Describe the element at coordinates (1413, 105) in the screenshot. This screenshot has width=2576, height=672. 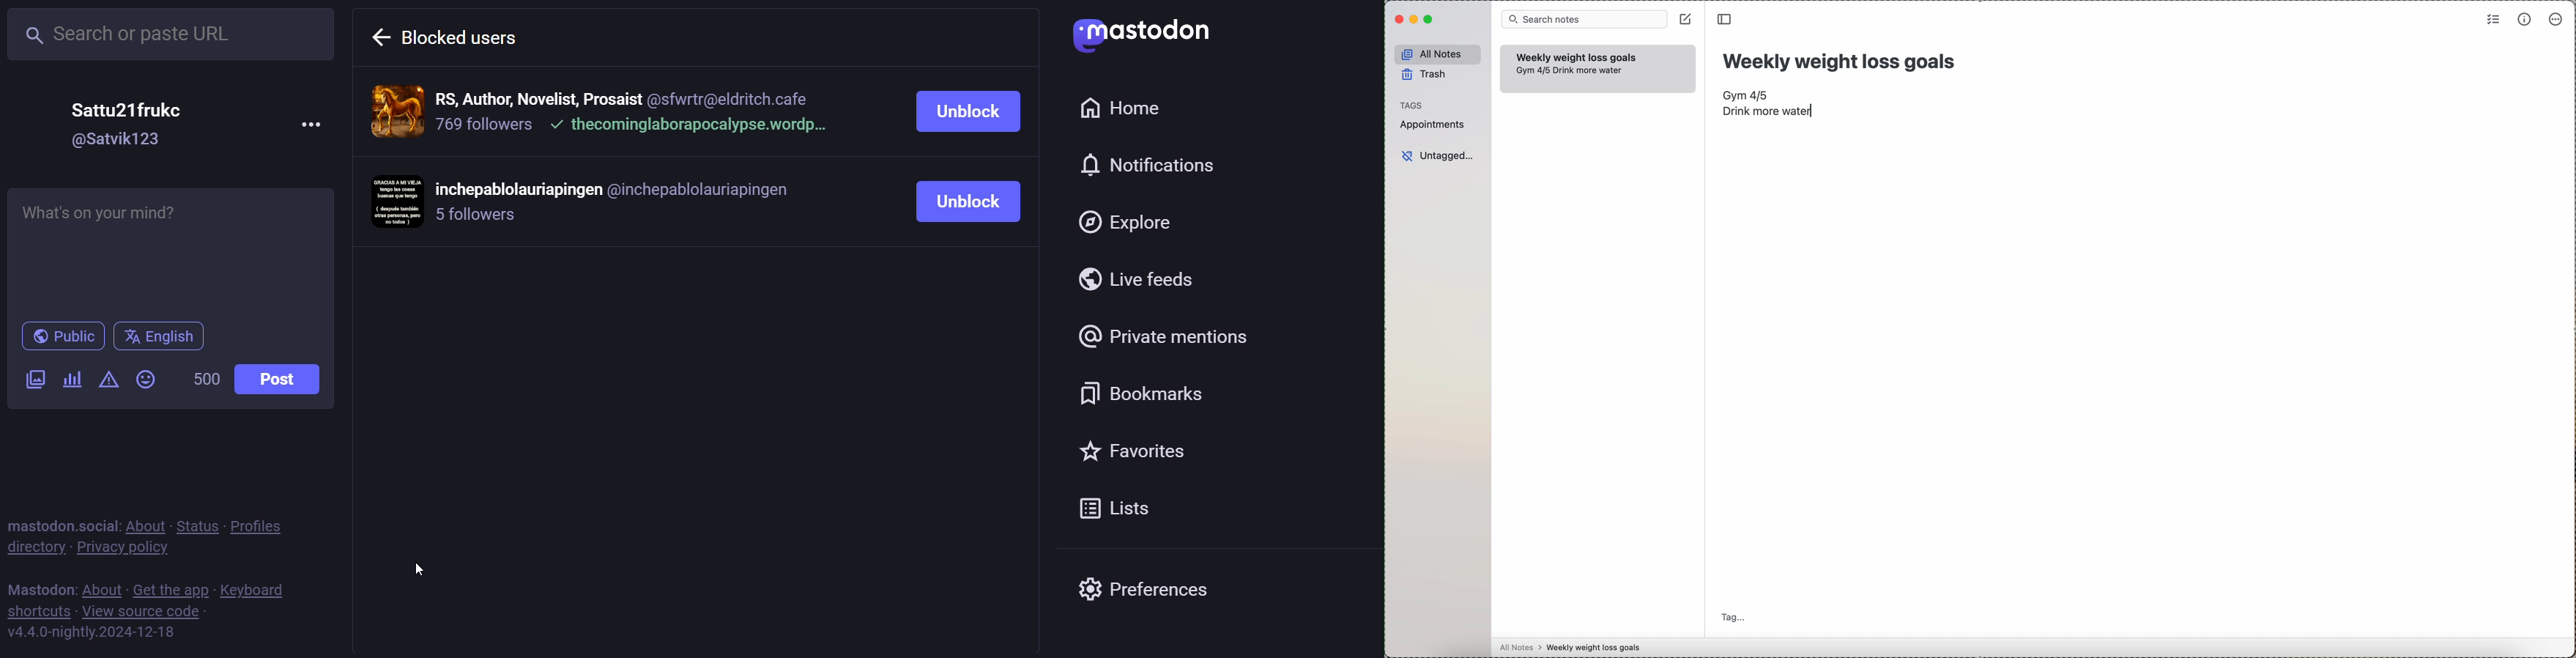
I see `tags` at that location.